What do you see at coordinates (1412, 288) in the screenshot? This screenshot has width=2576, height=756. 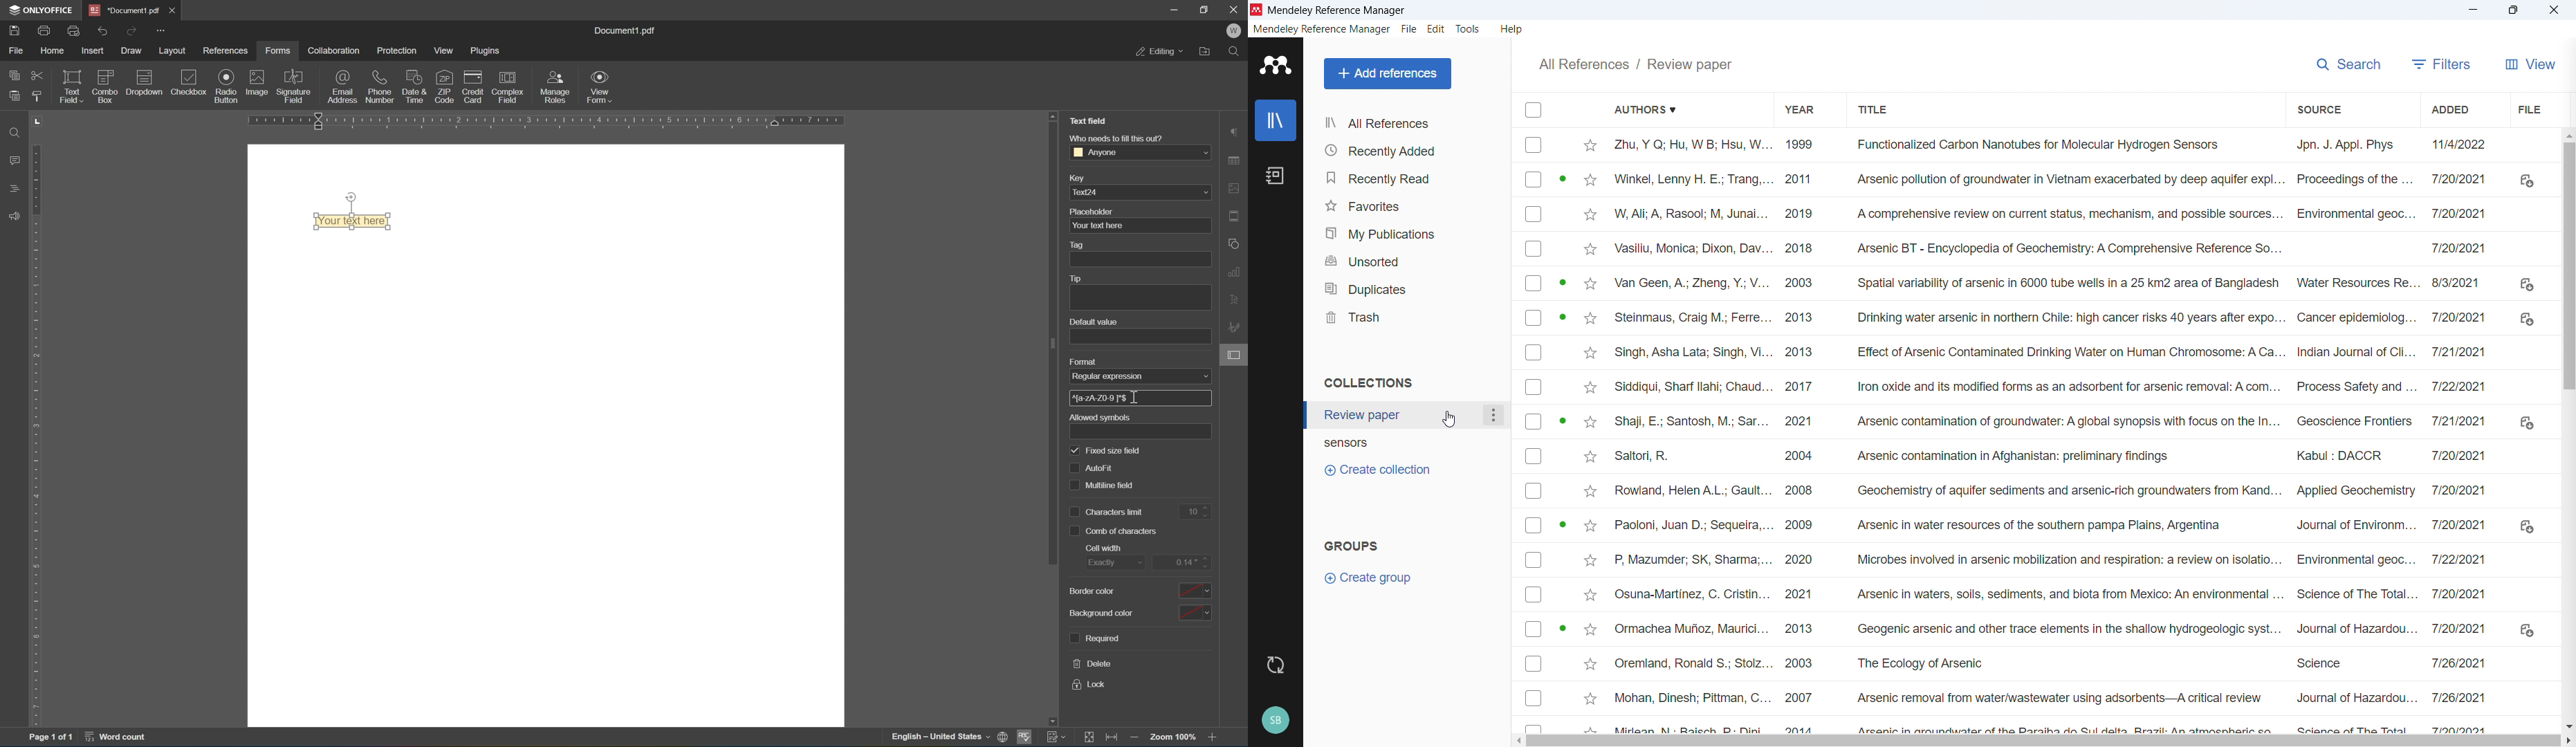 I see `Duplicates ` at bounding box center [1412, 288].